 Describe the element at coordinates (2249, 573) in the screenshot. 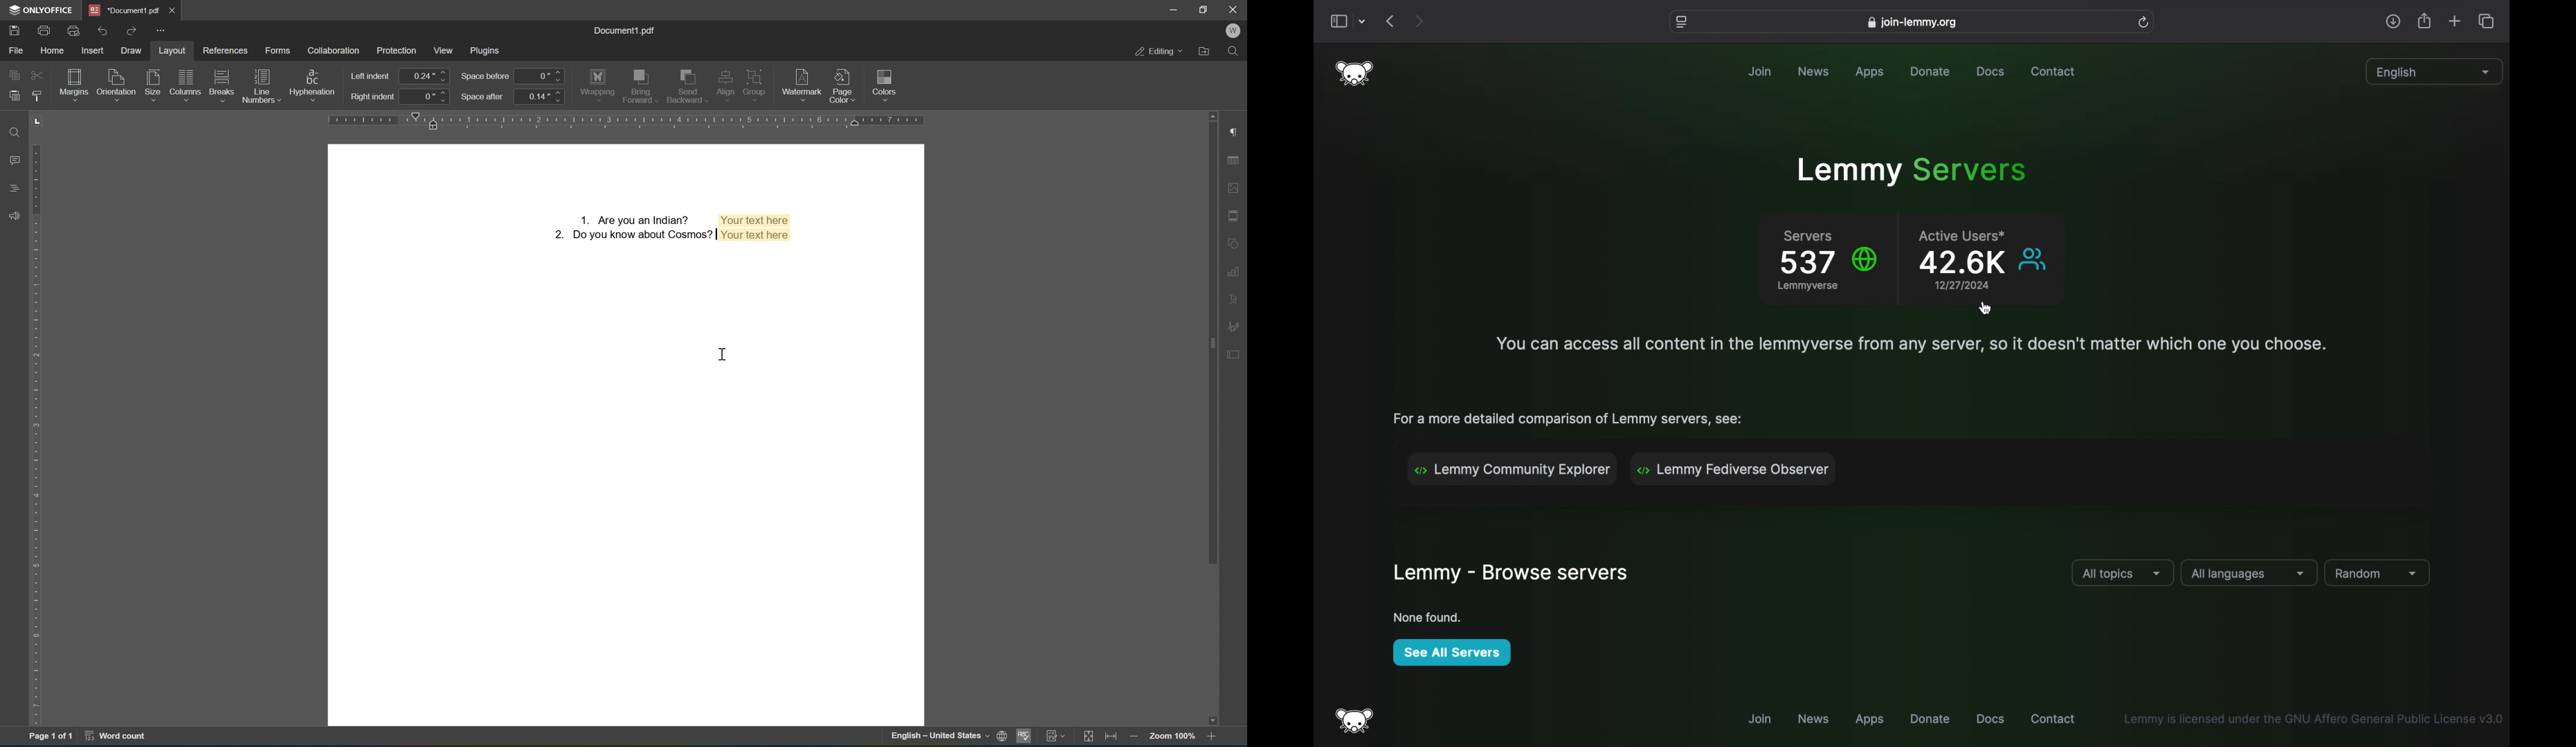

I see `all languages` at that location.